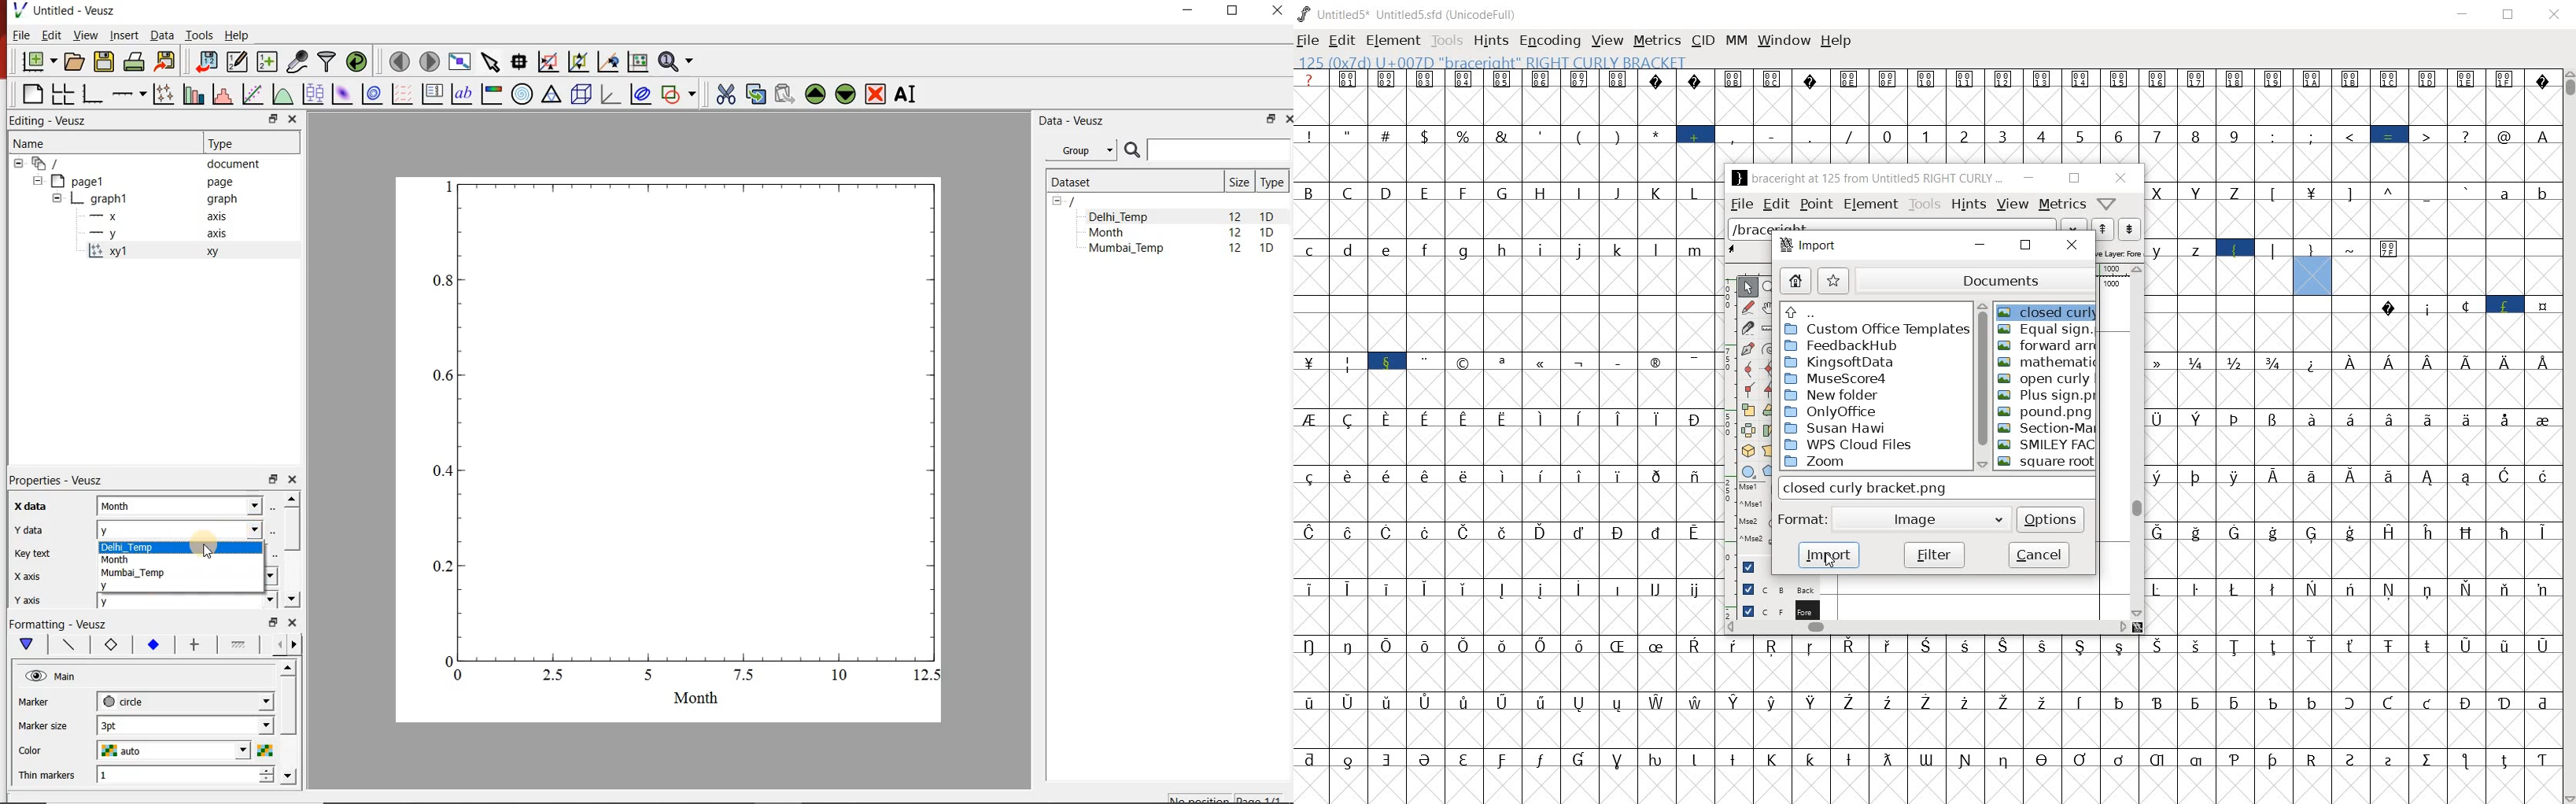 Image resolution: width=2576 pixels, height=812 pixels. Describe the element at coordinates (551, 95) in the screenshot. I see `Ternary graph` at that location.